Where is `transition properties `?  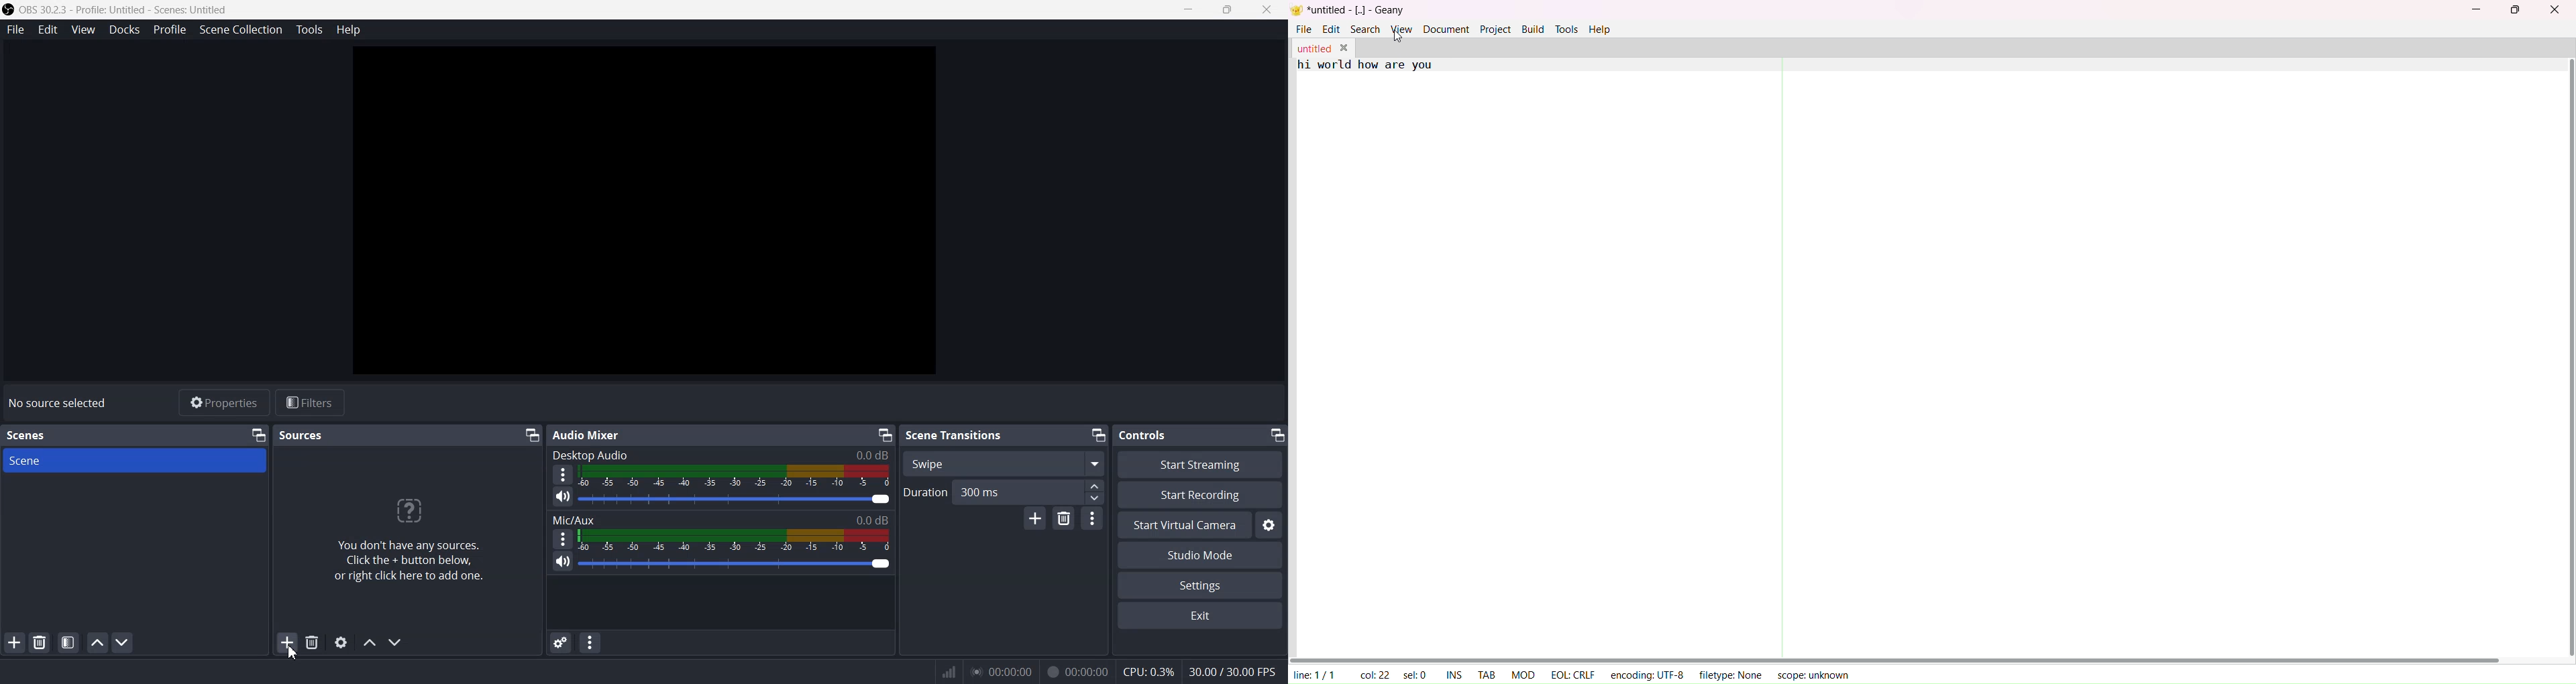 transition properties  is located at coordinates (1092, 518).